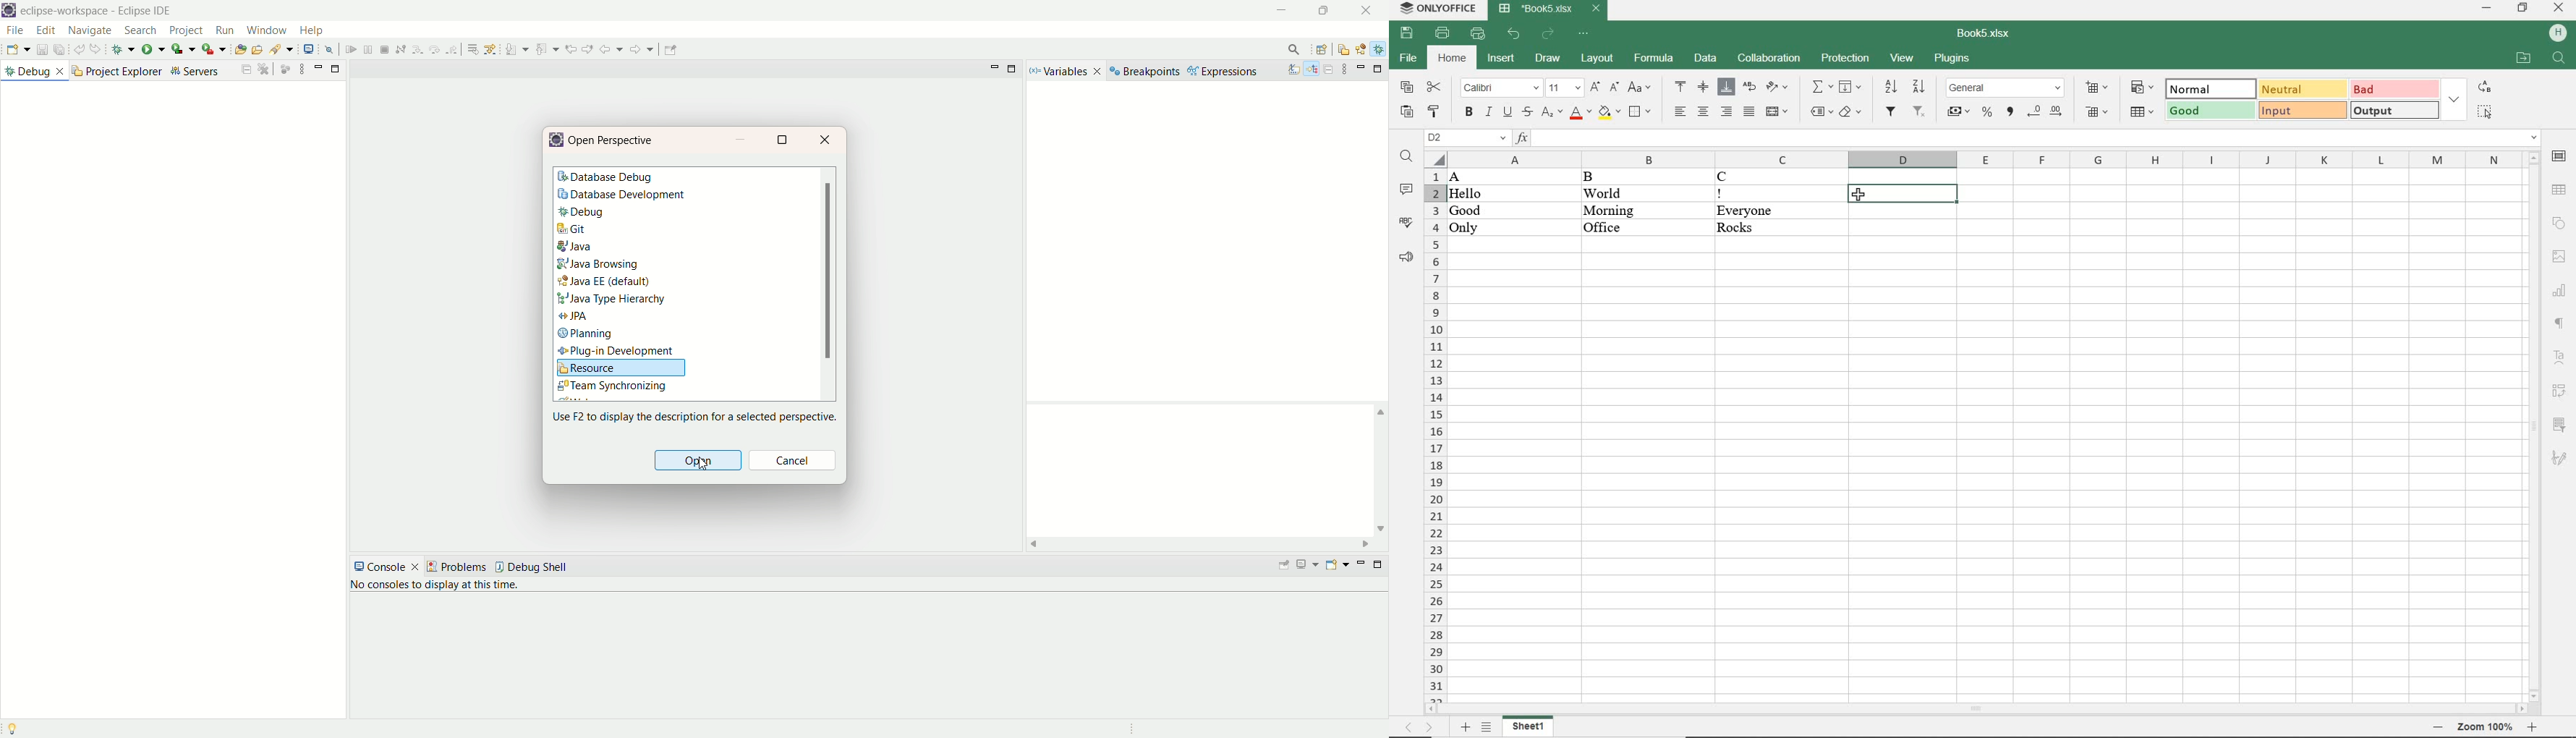 The image size is (2576, 756). Describe the element at coordinates (1749, 88) in the screenshot. I see `wrap text` at that location.